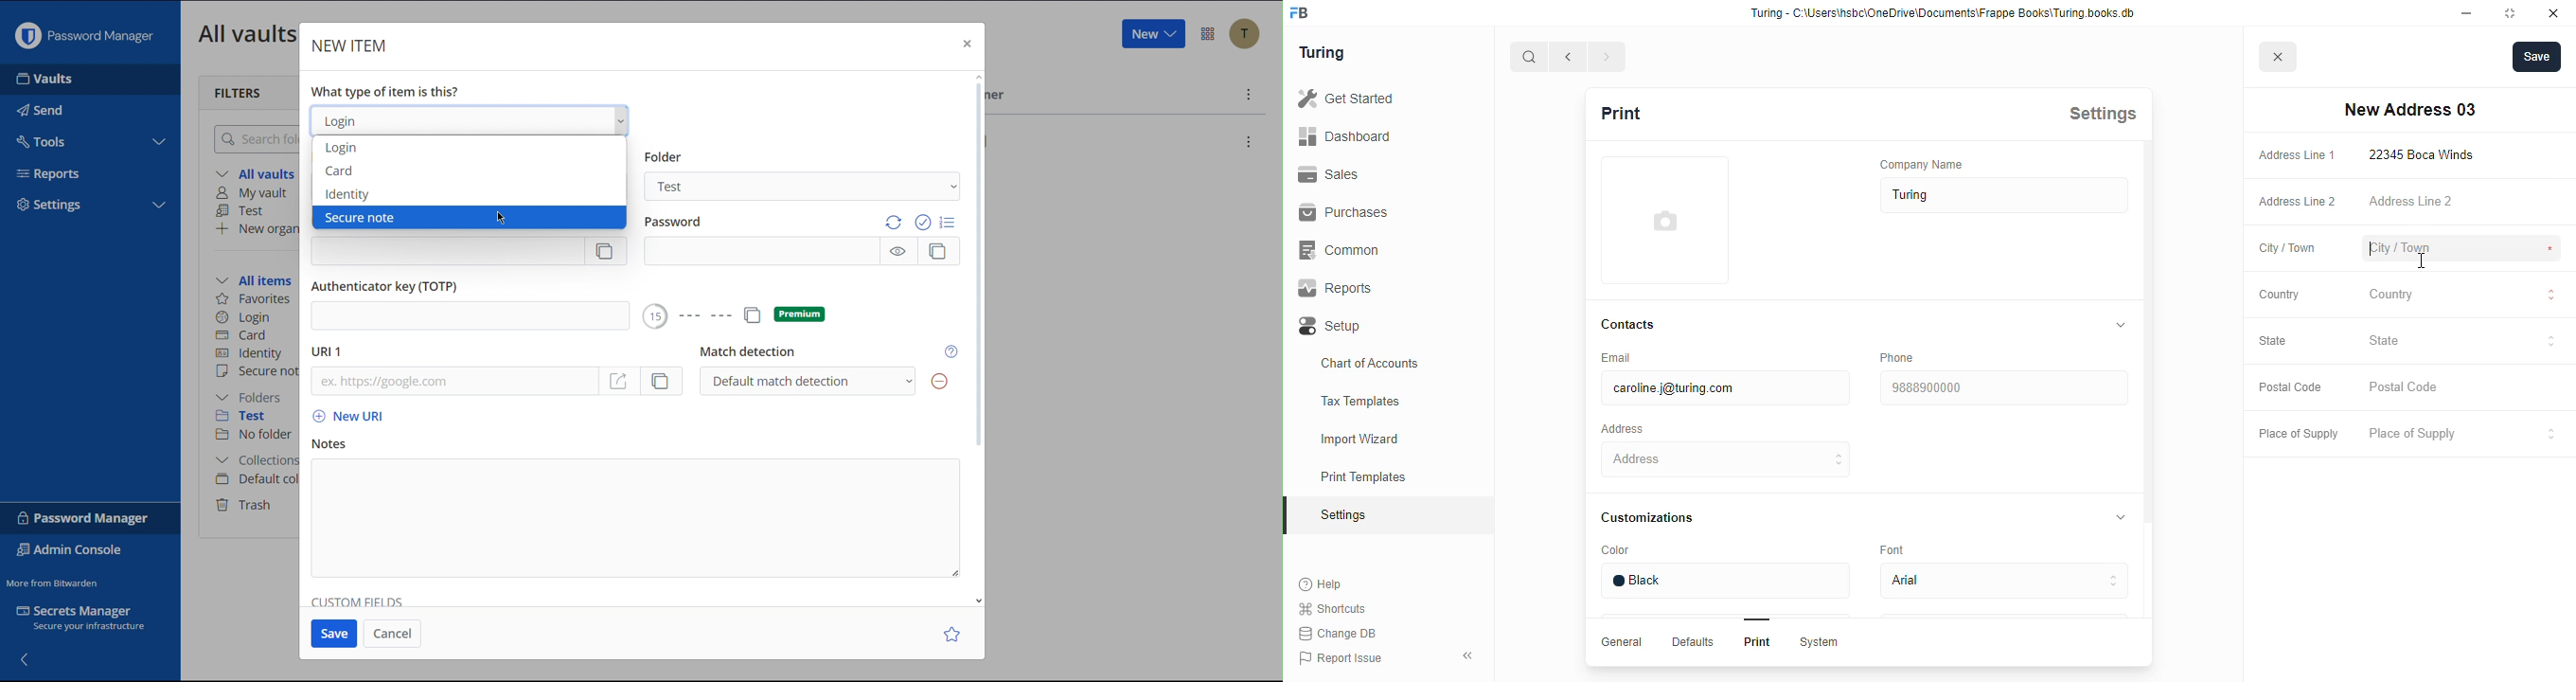  I want to click on Folders, so click(252, 397).